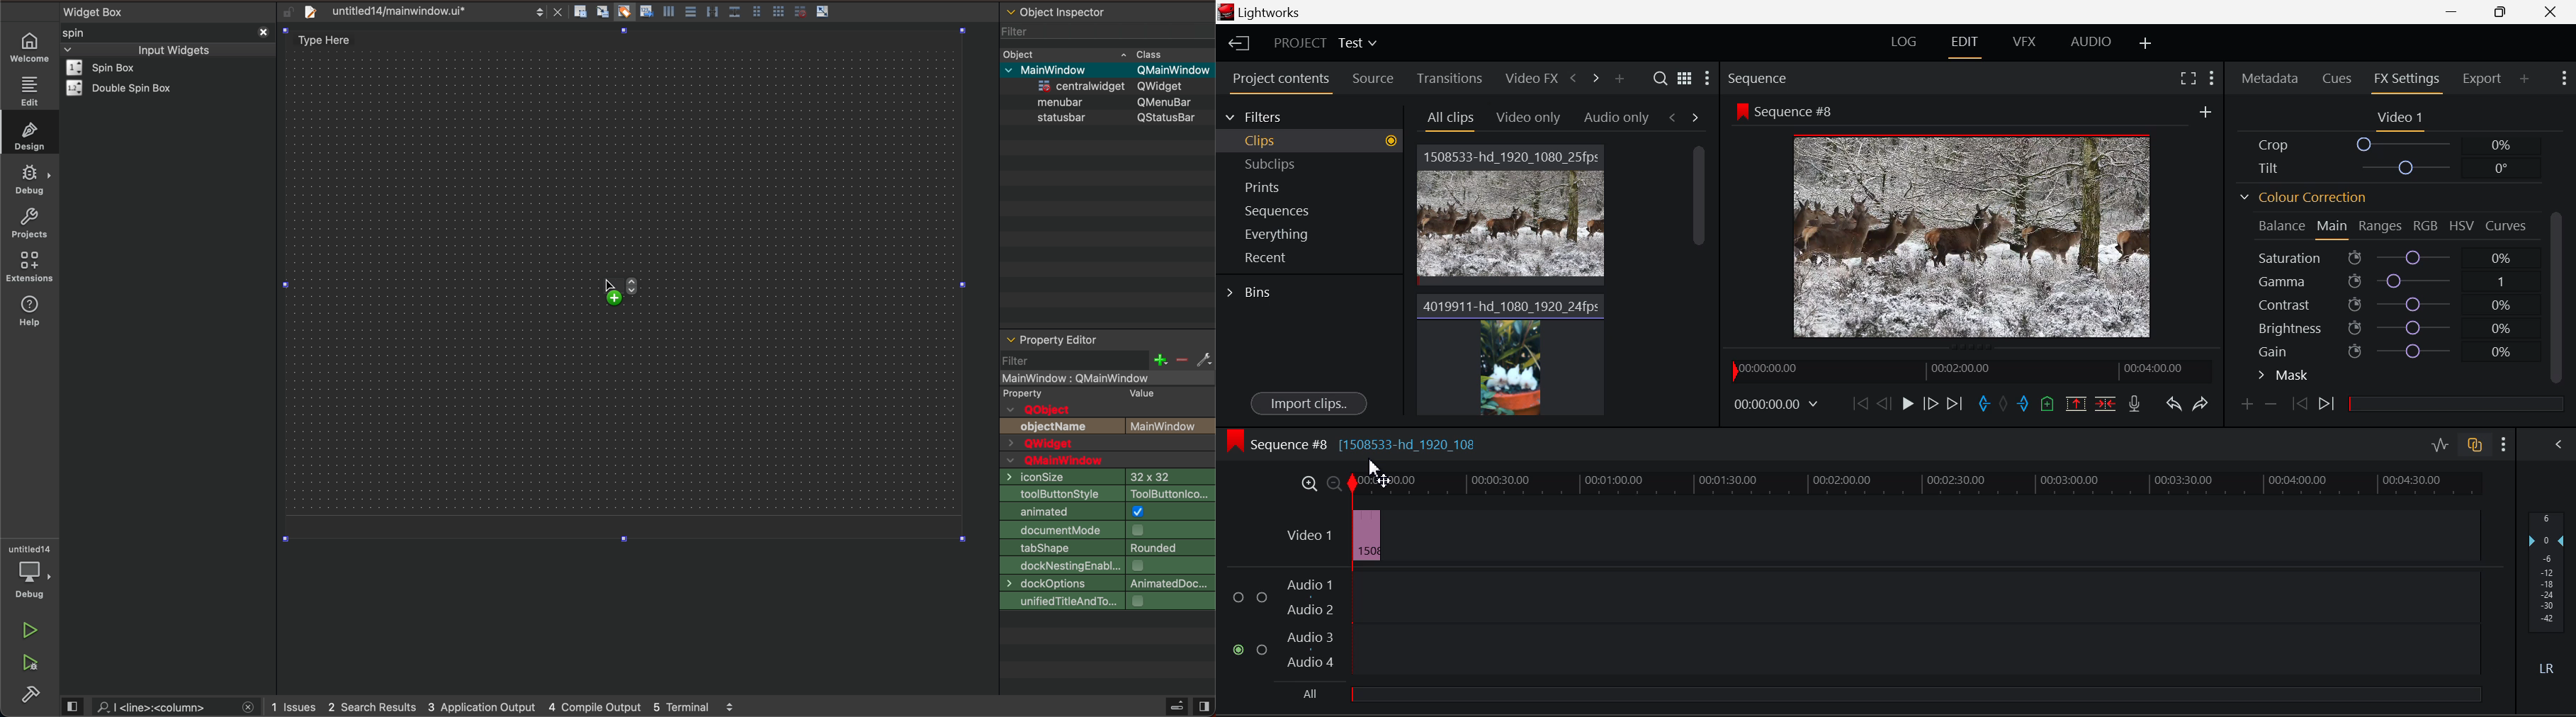 This screenshot has height=728, width=2576. I want to click on Metadata, so click(2269, 79).